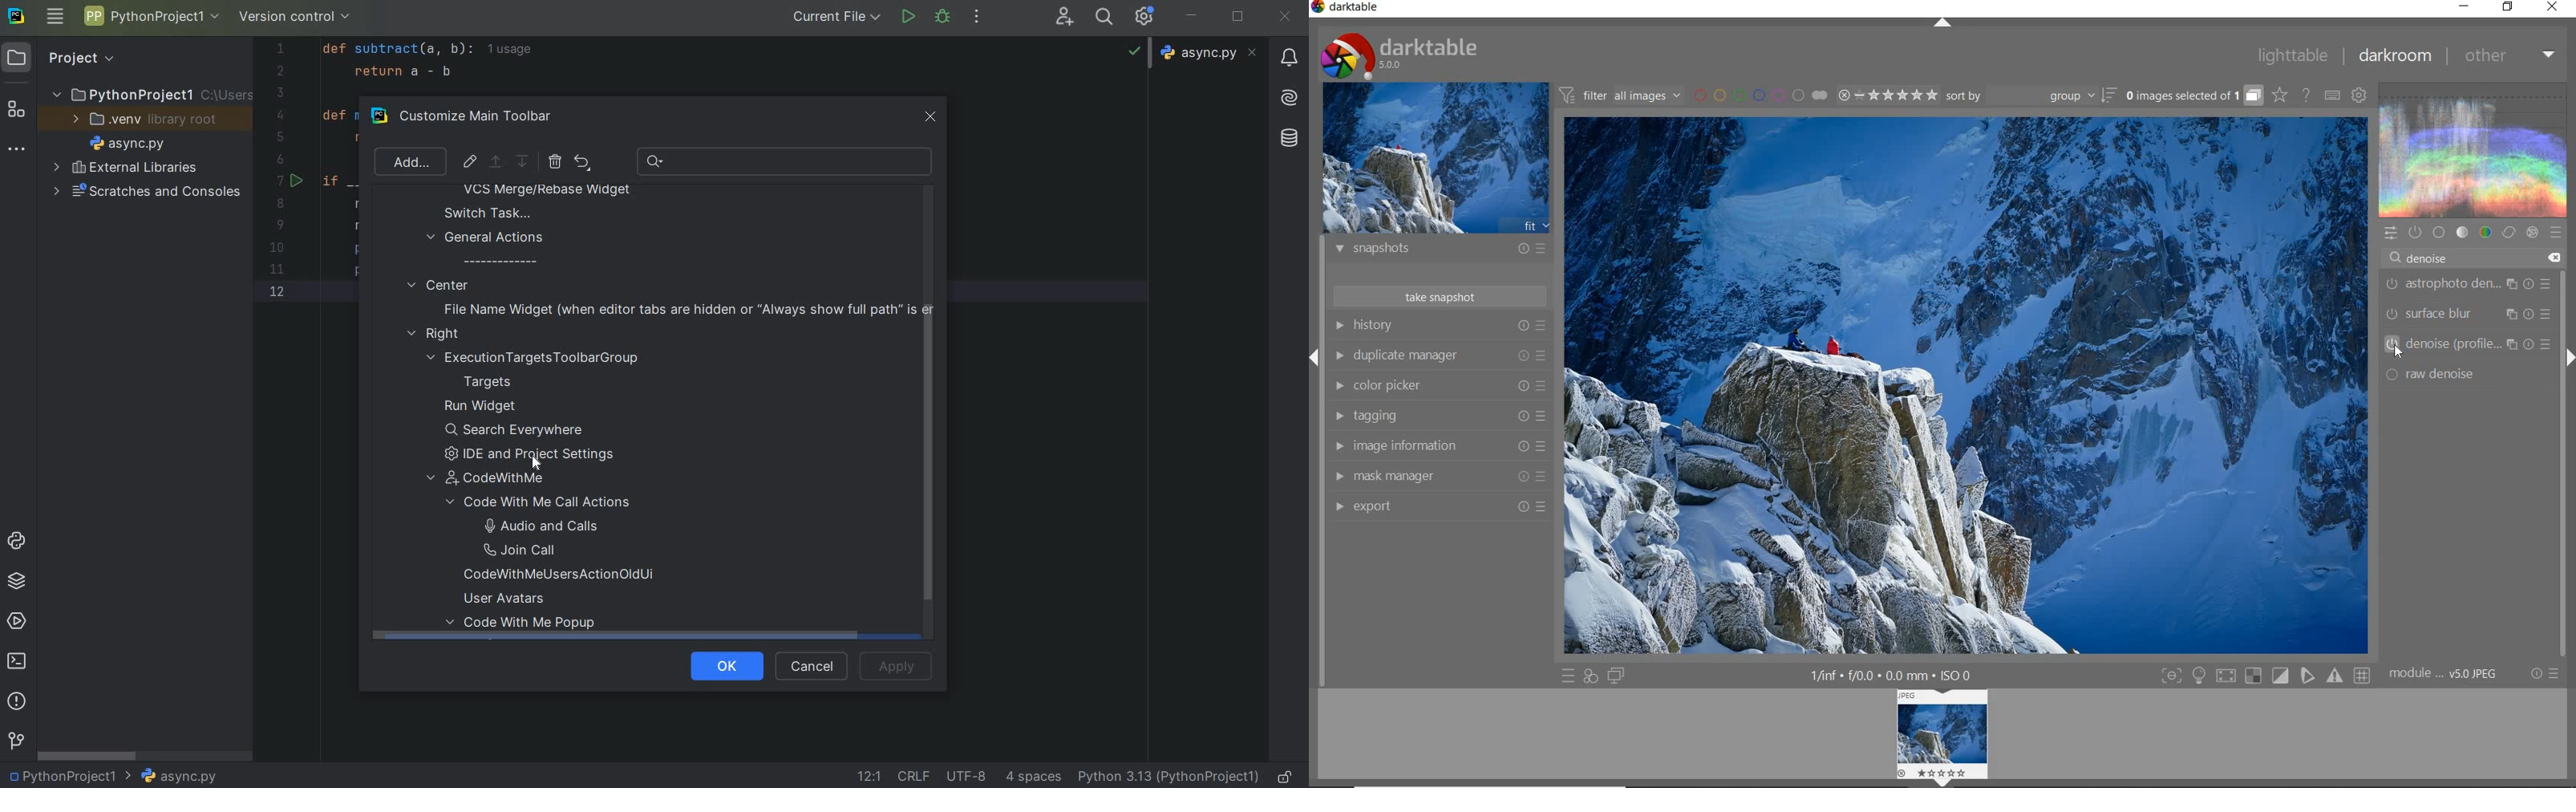  Describe the element at coordinates (582, 162) in the screenshot. I see `RESTORE ACTIONS` at that location.